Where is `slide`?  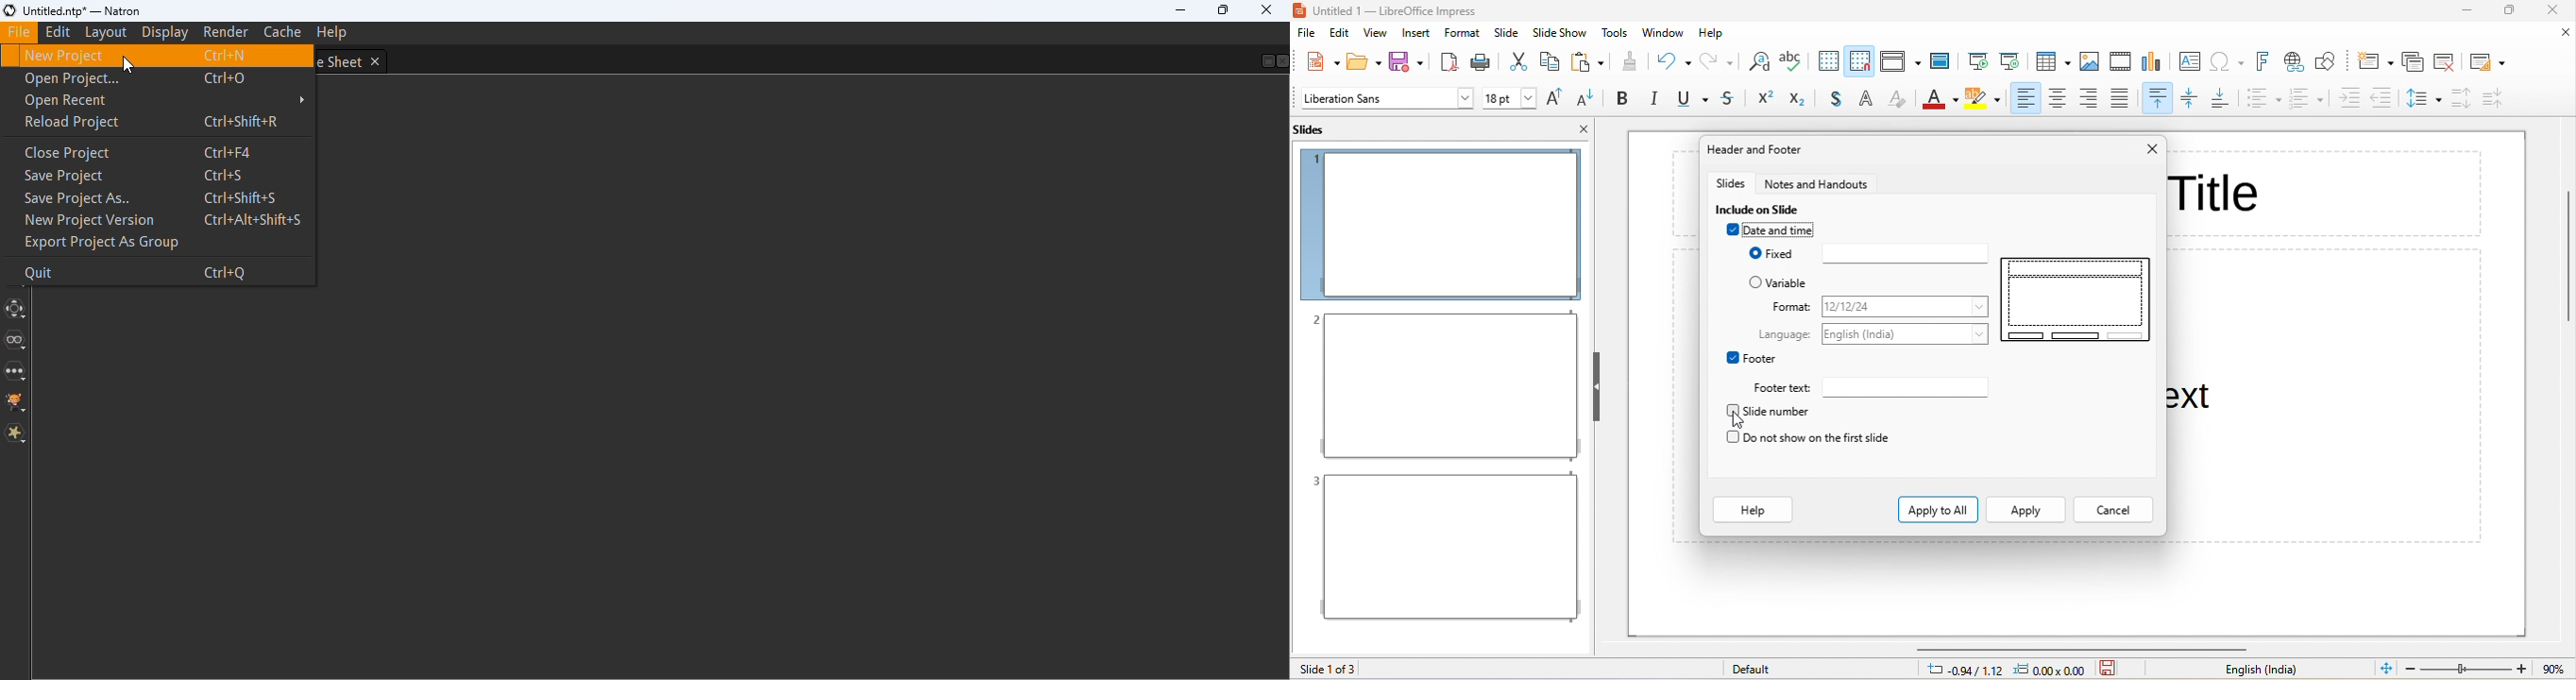 slide is located at coordinates (1508, 32).